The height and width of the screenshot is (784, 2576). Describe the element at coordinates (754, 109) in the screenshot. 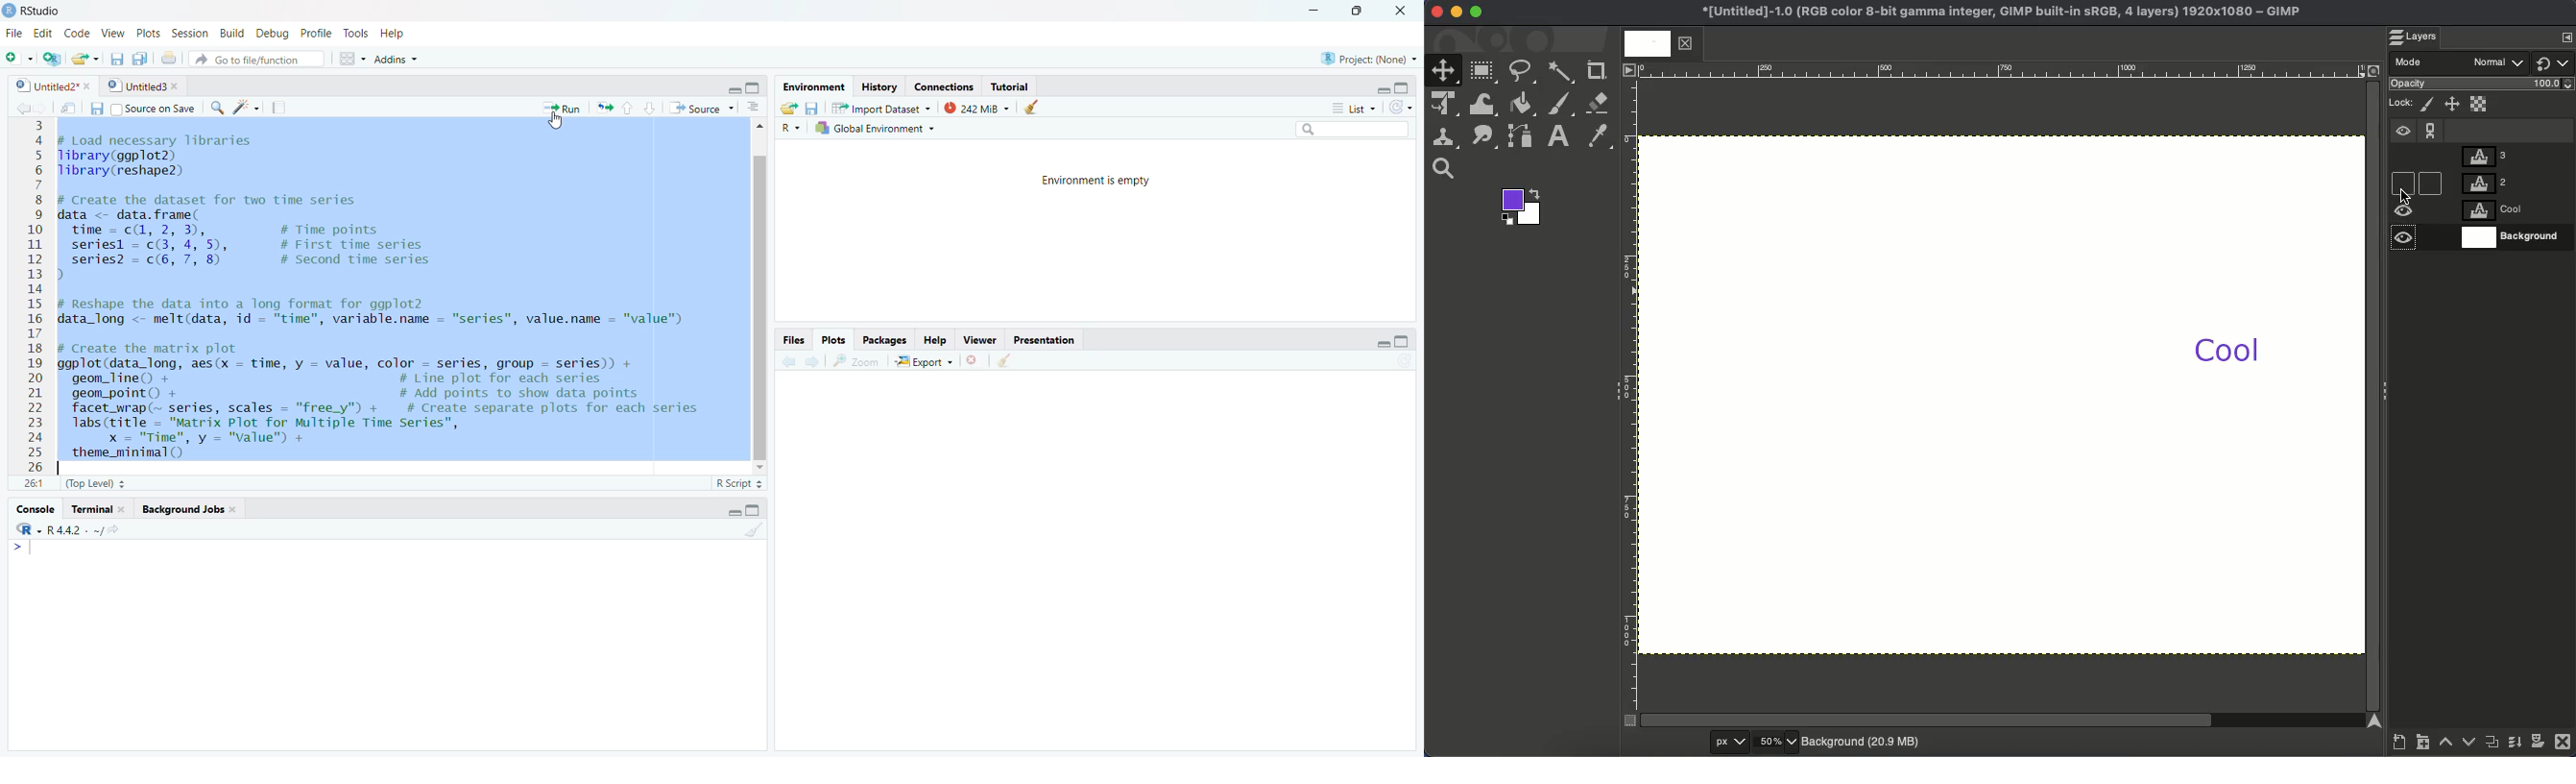

I see `Document outline` at that location.